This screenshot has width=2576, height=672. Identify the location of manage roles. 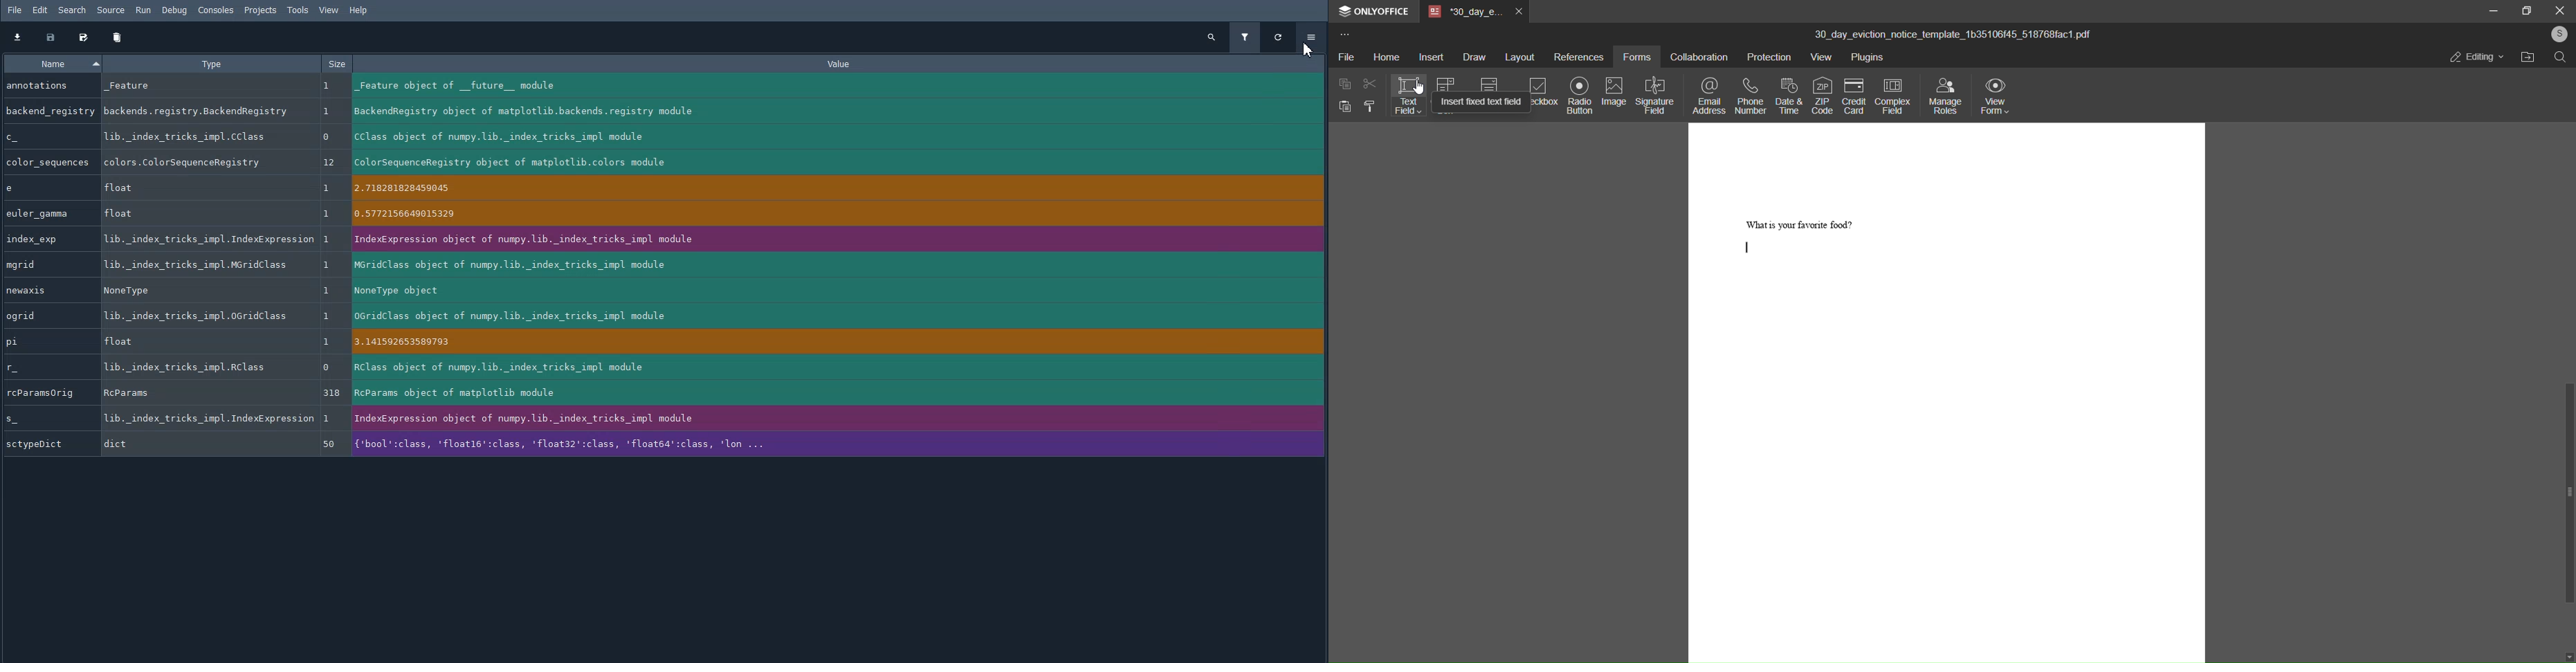
(1943, 98).